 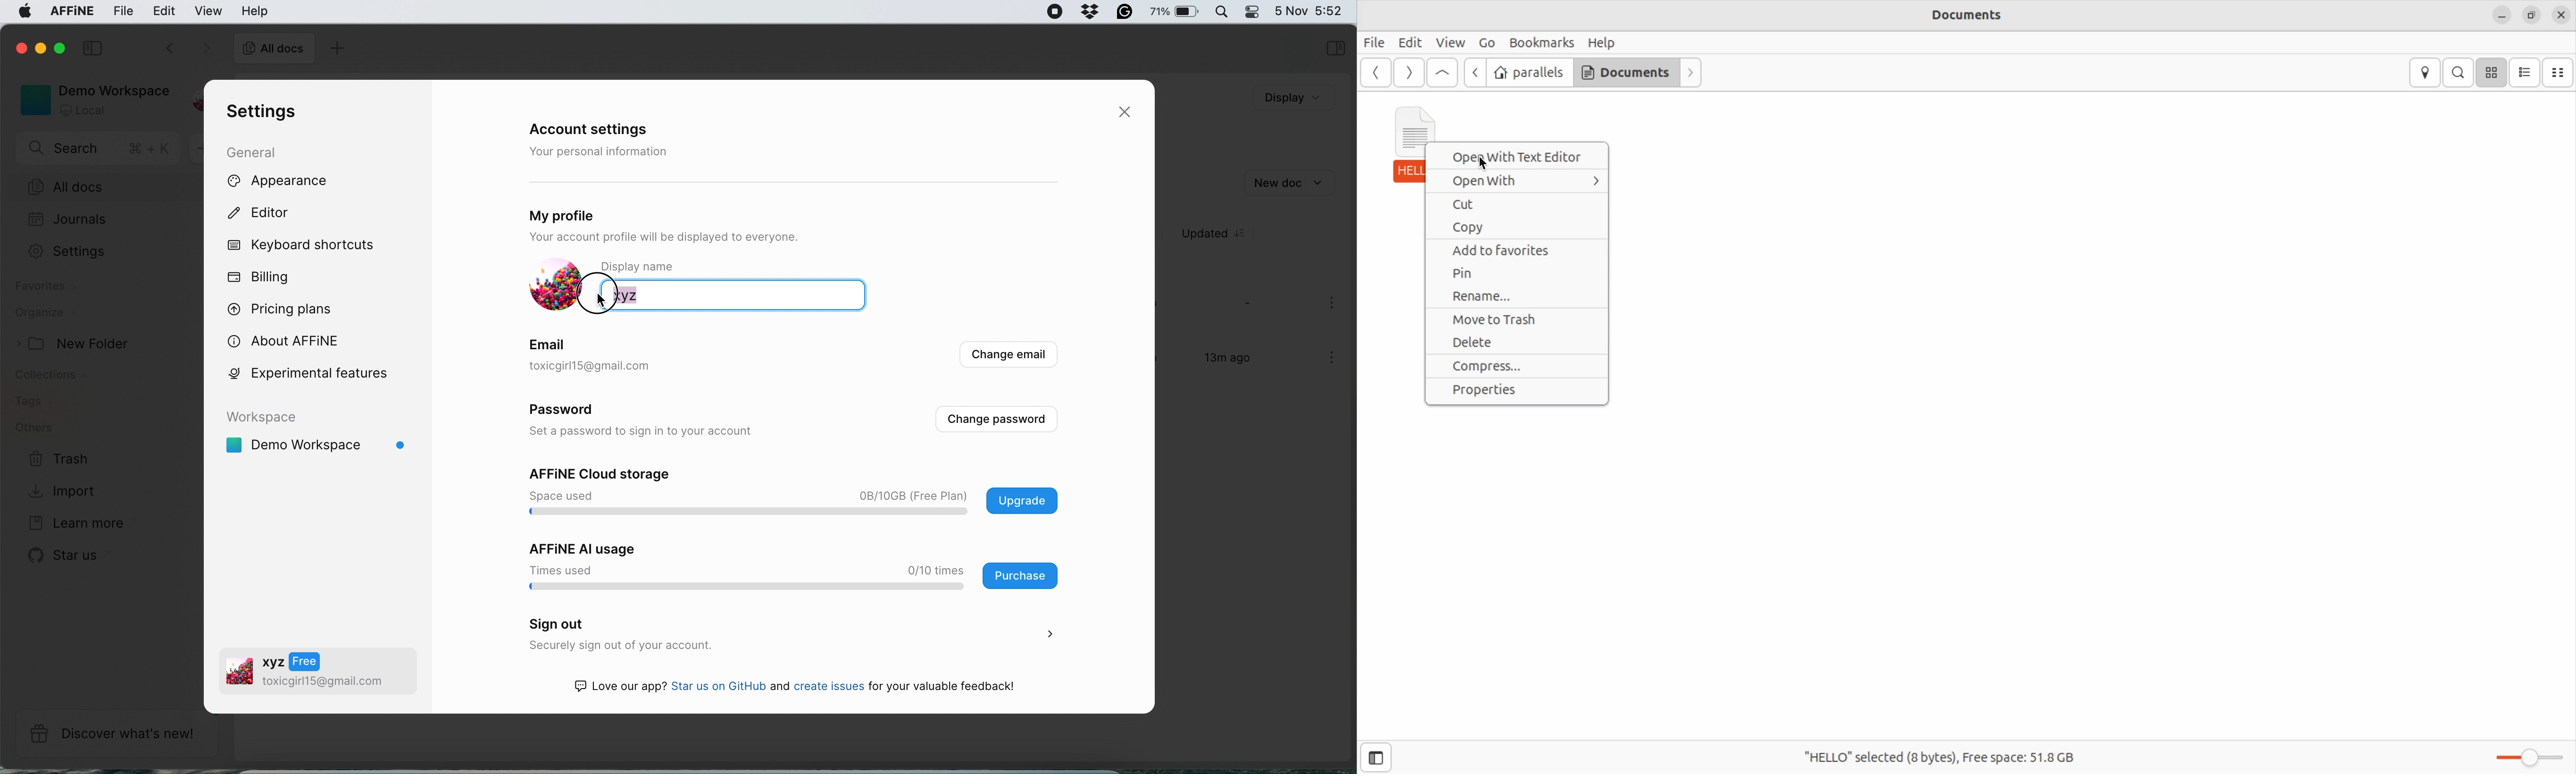 What do you see at coordinates (100, 150) in the screenshot?
I see `search` at bounding box center [100, 150].